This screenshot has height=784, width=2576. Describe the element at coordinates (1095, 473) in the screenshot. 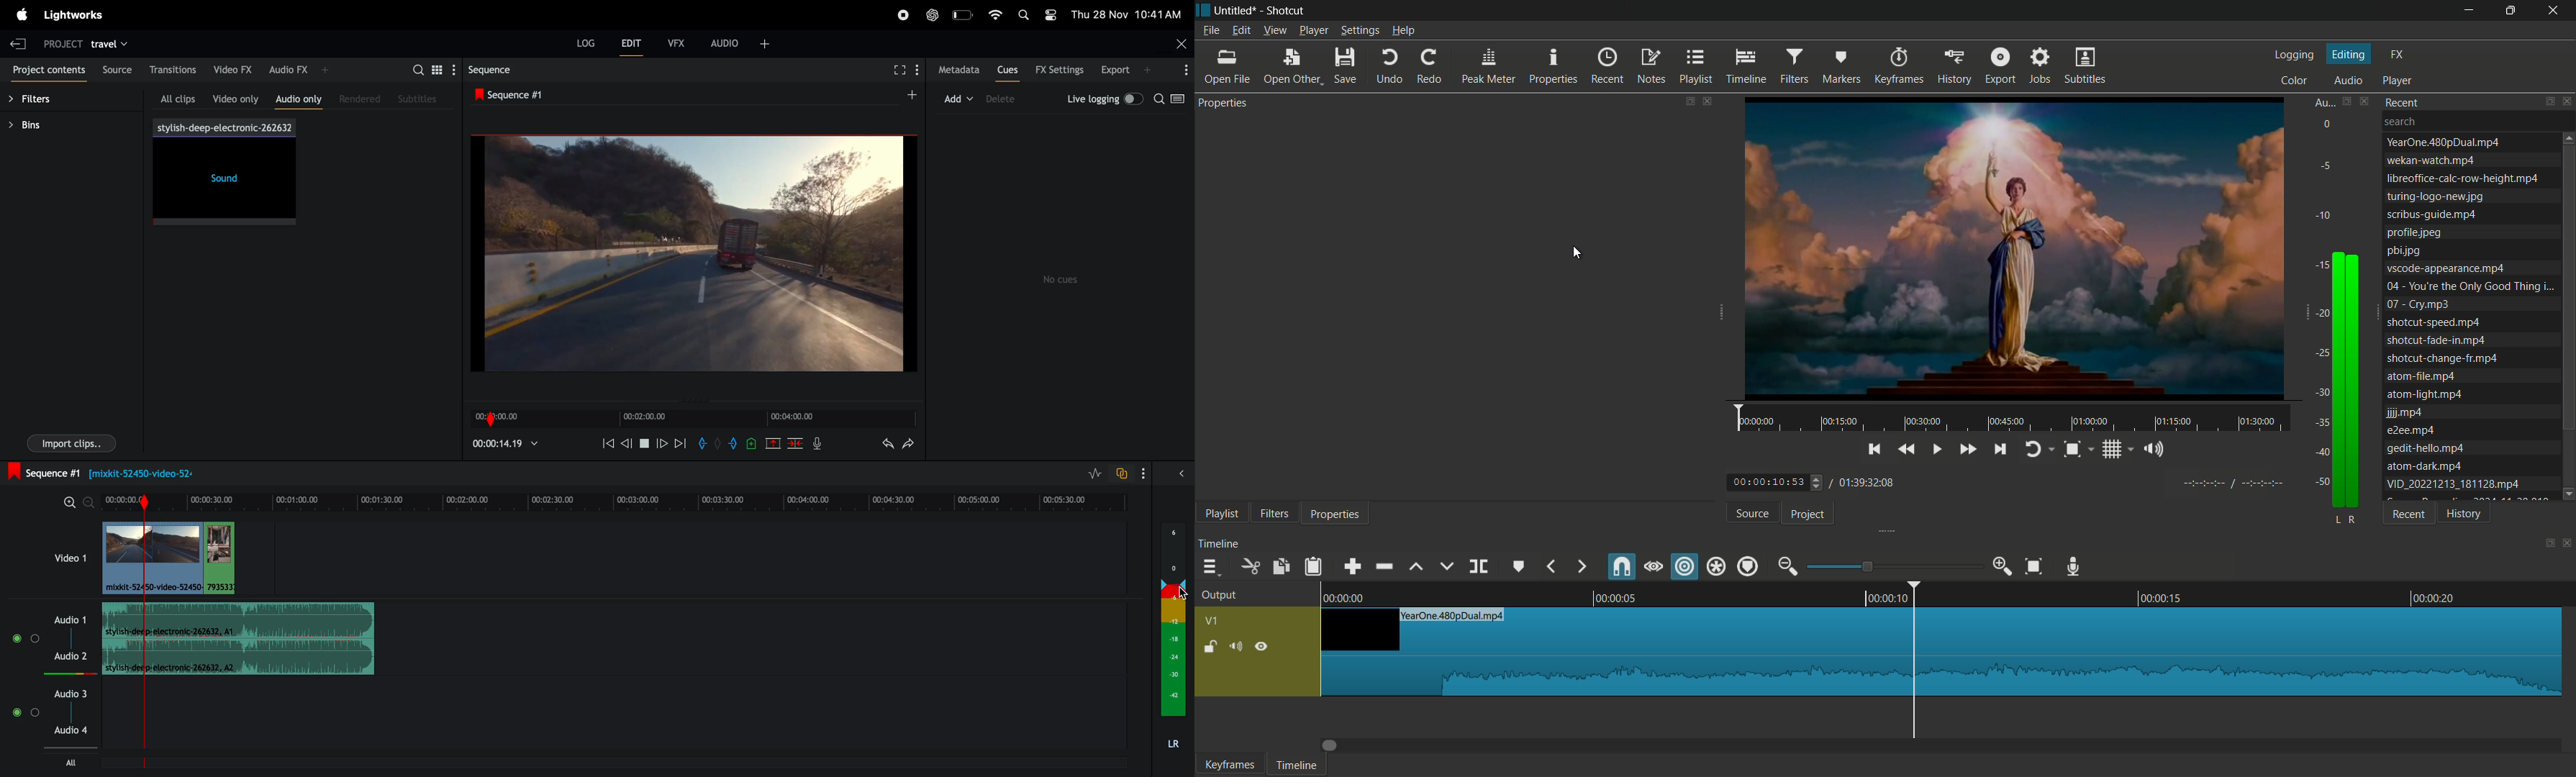

I see `toggle editing layers` at that location.